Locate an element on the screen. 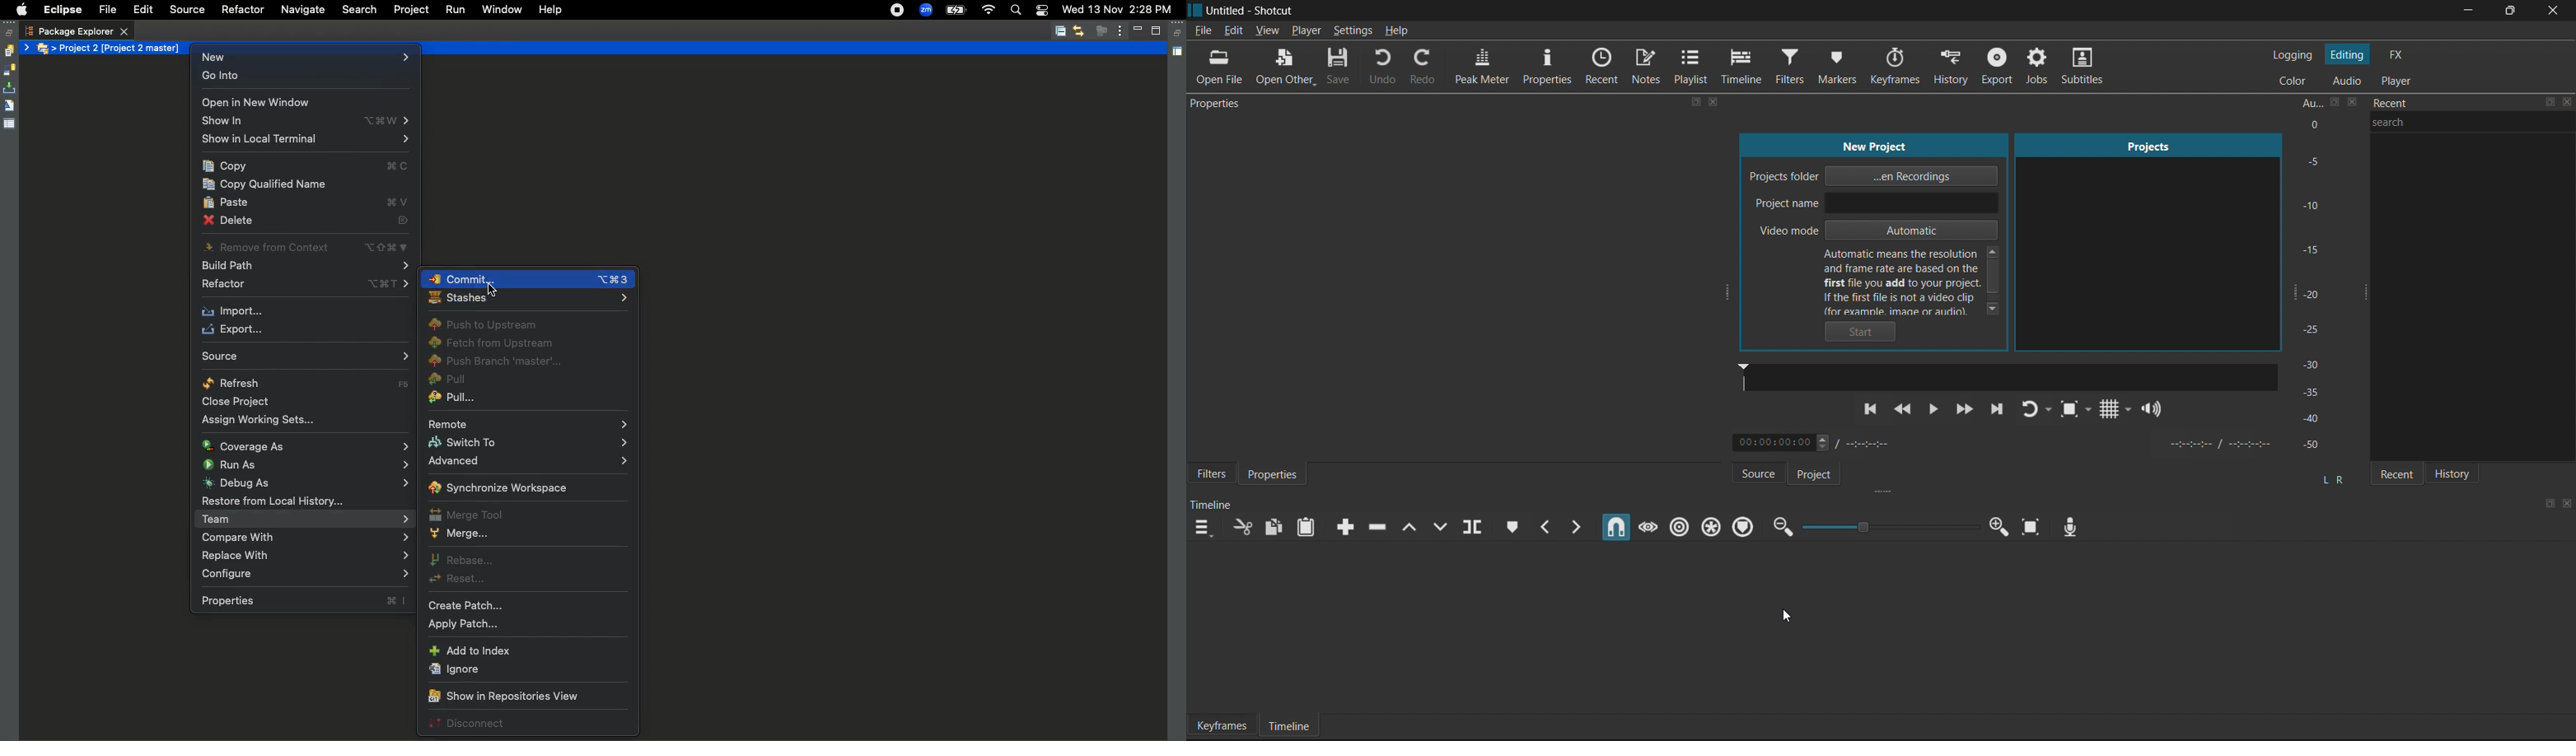  Zoom timeline to fit is located at coordinates (2030, 531).